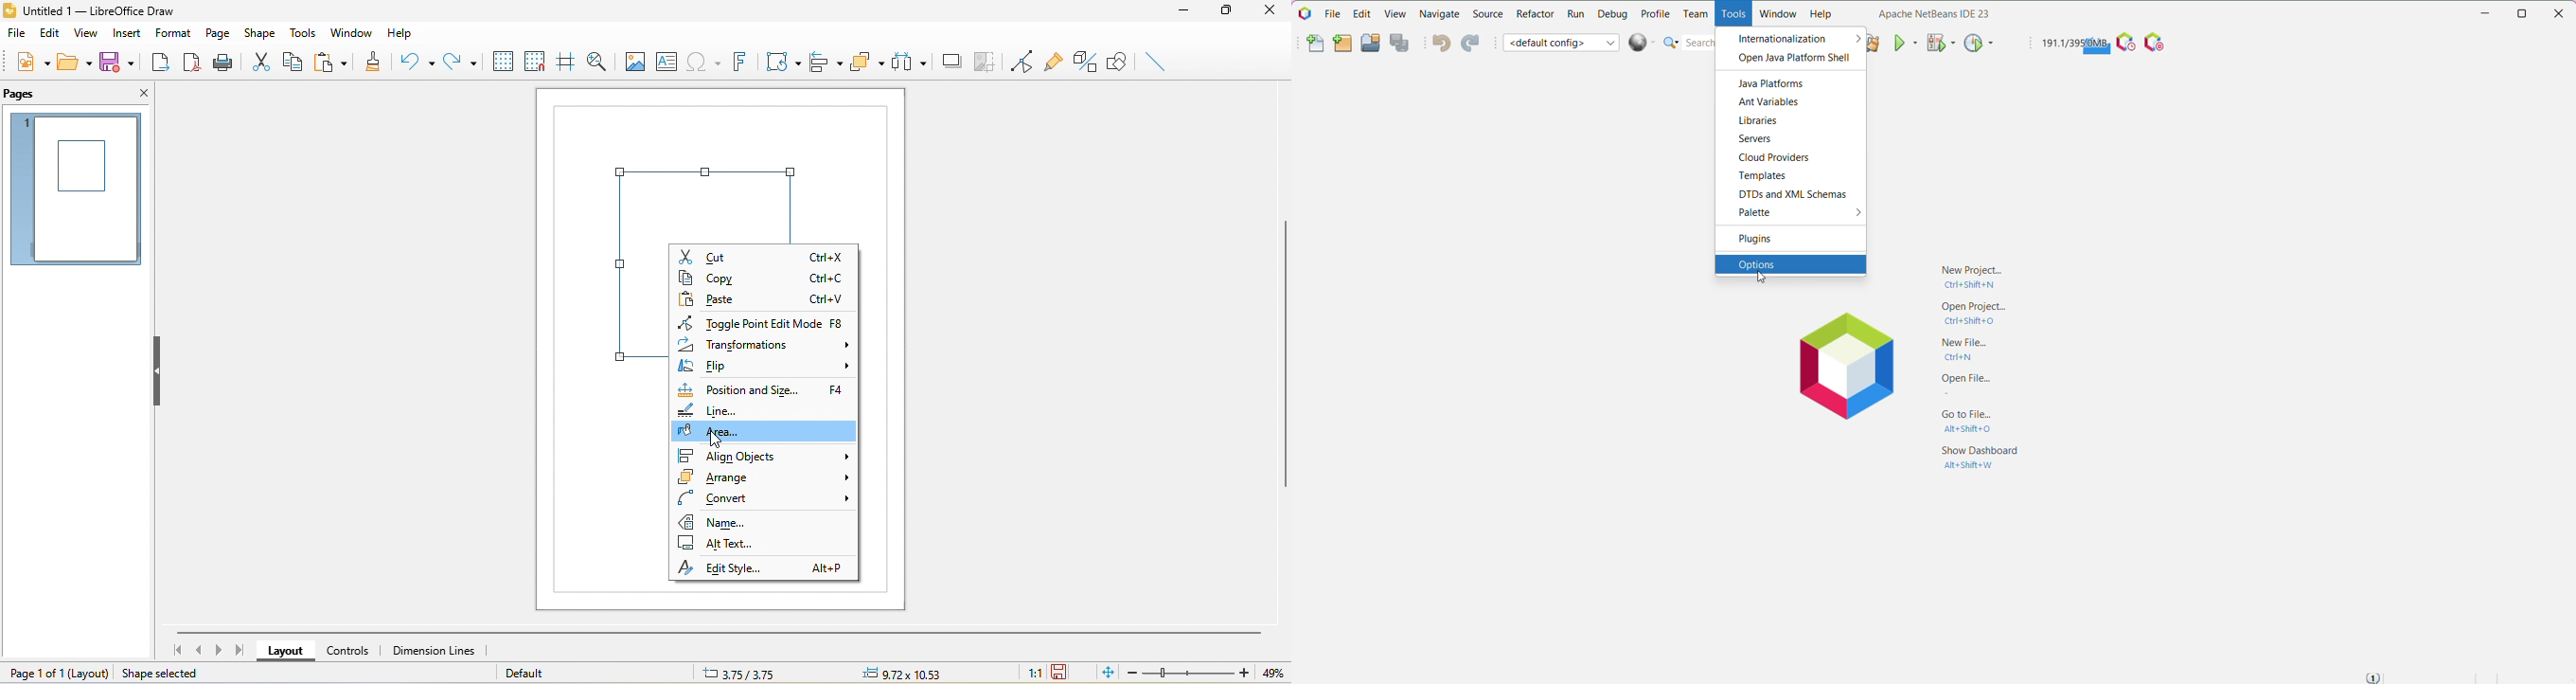  Describe the element at coordinates (350, 30) in the screenshot. I see `window` at that location.